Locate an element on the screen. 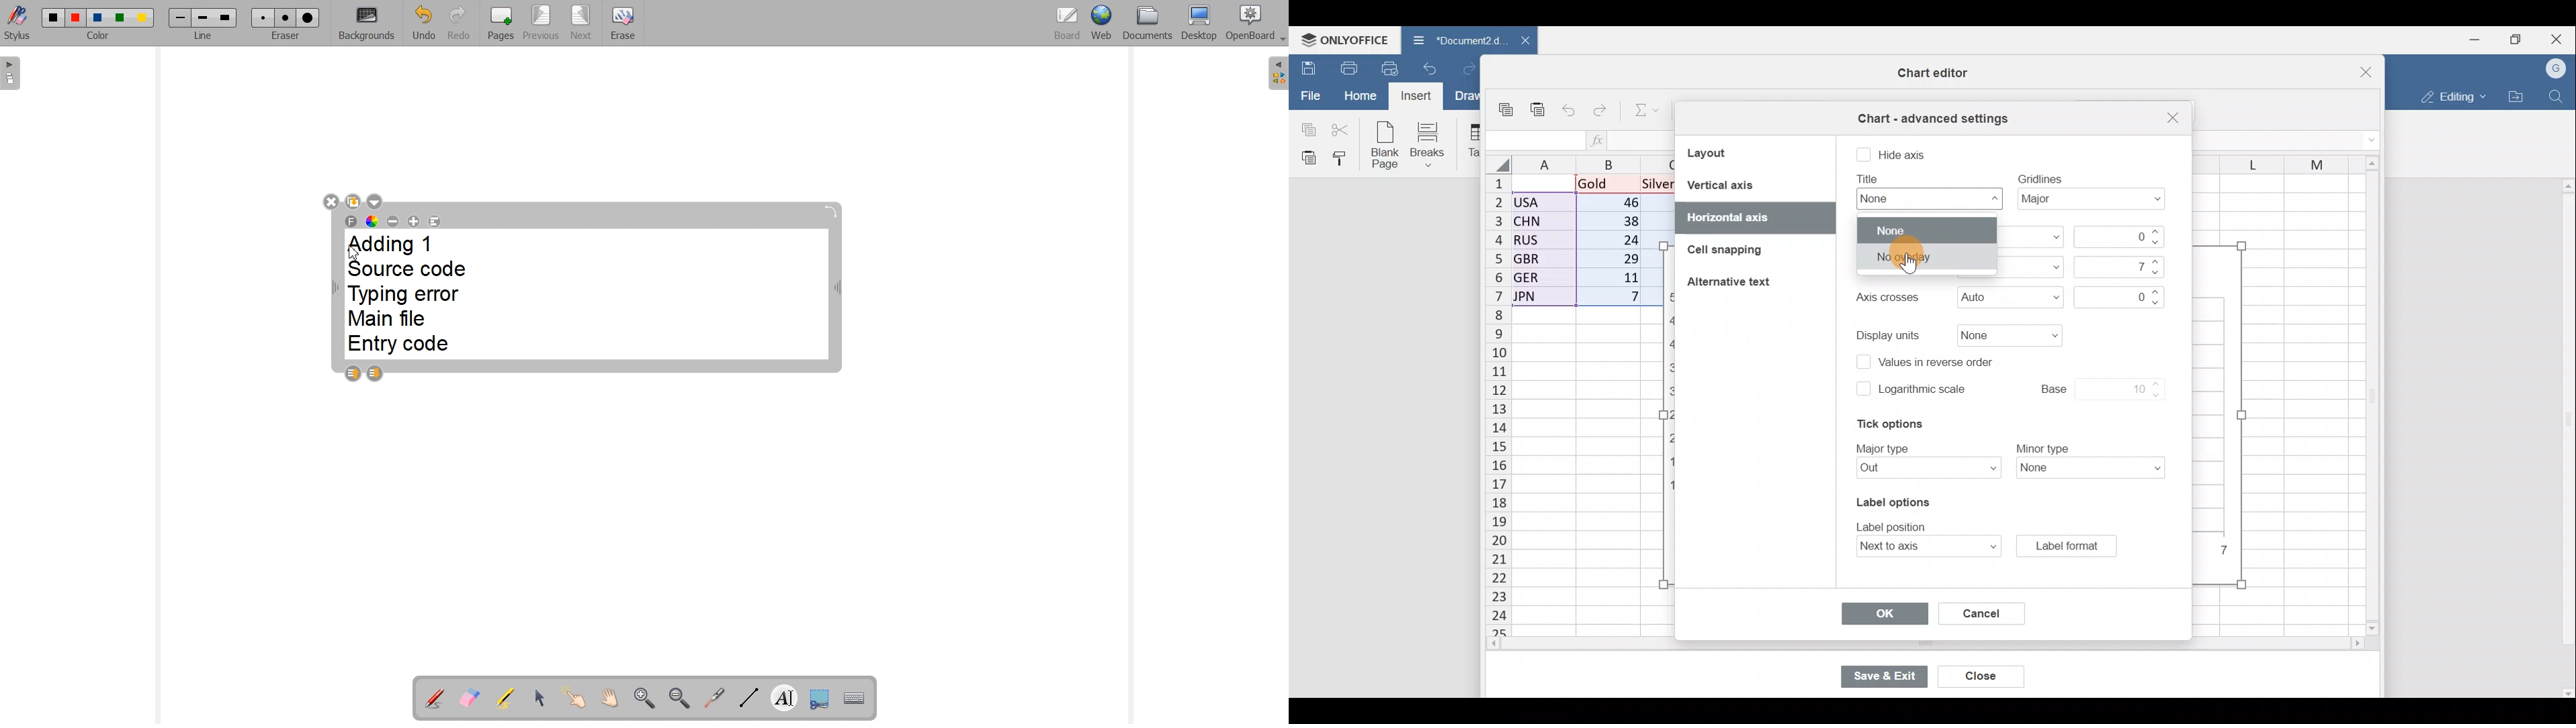 The width and height of the screenshot is (2576, 728). Save & exit is located at coordinates (1882, 676).